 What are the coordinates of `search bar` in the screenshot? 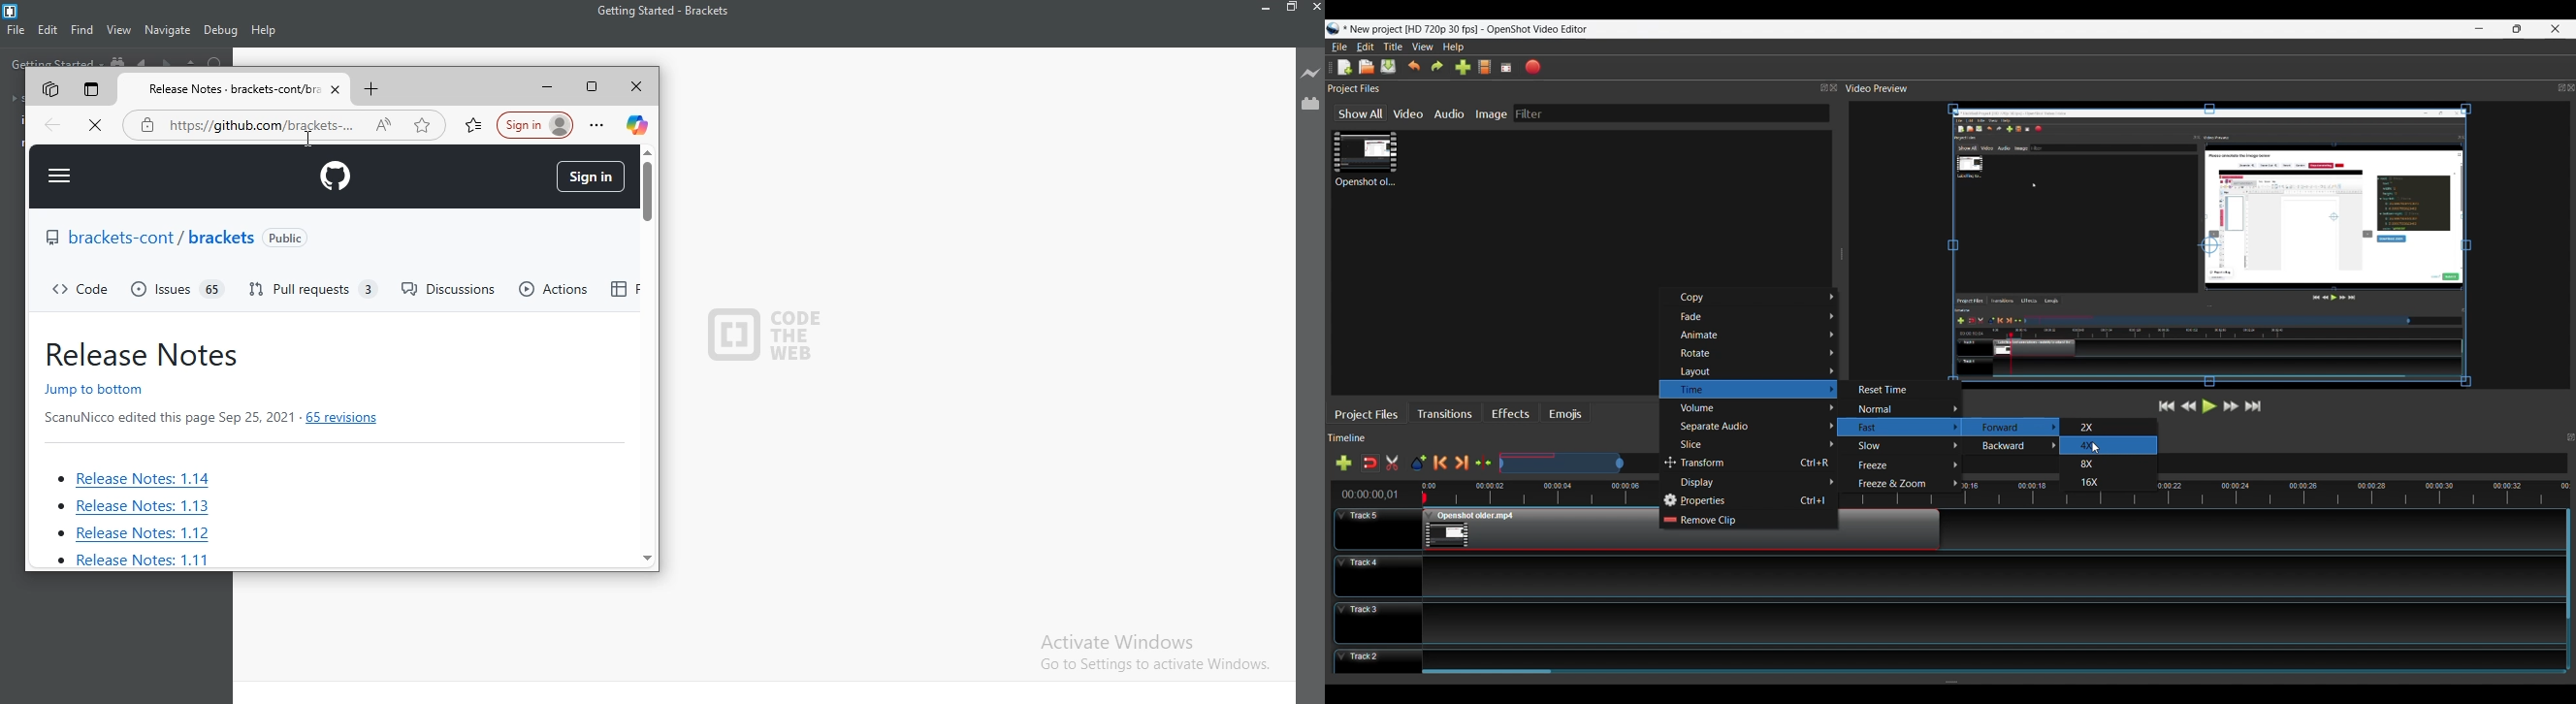 It's located at (242, 124).